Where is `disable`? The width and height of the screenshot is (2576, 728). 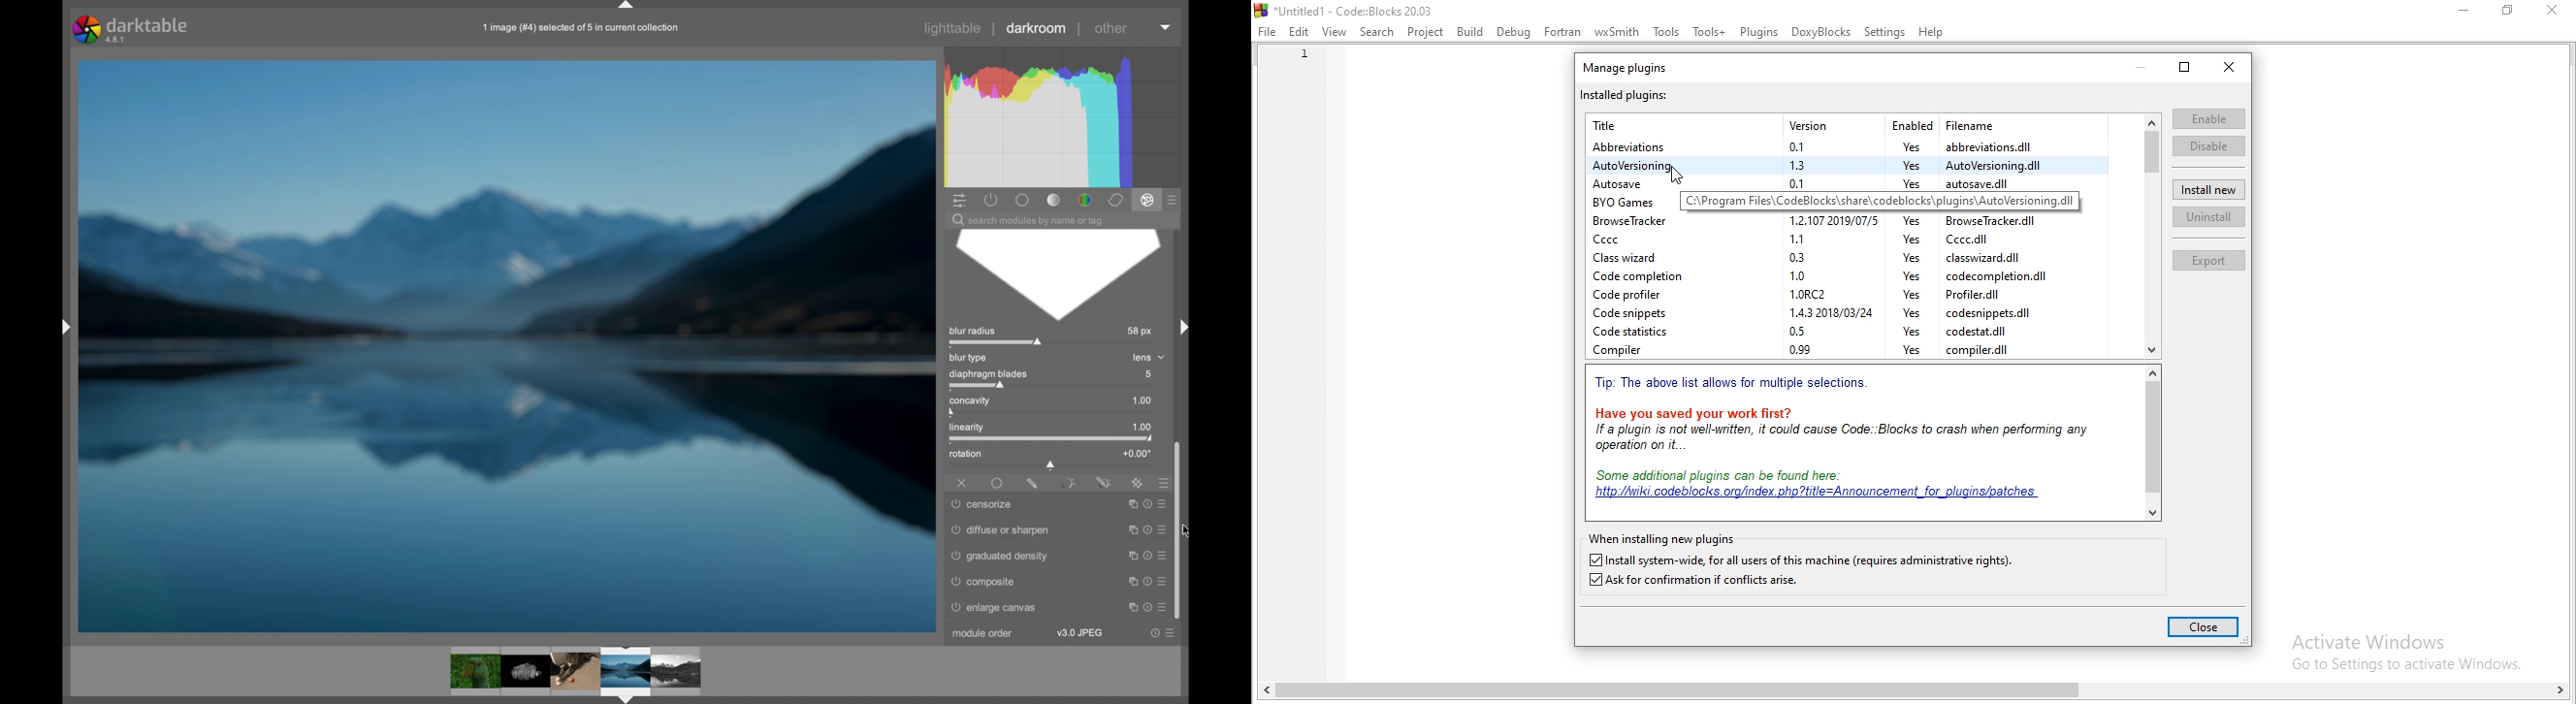
disable is located at coordinates (2207, 145).